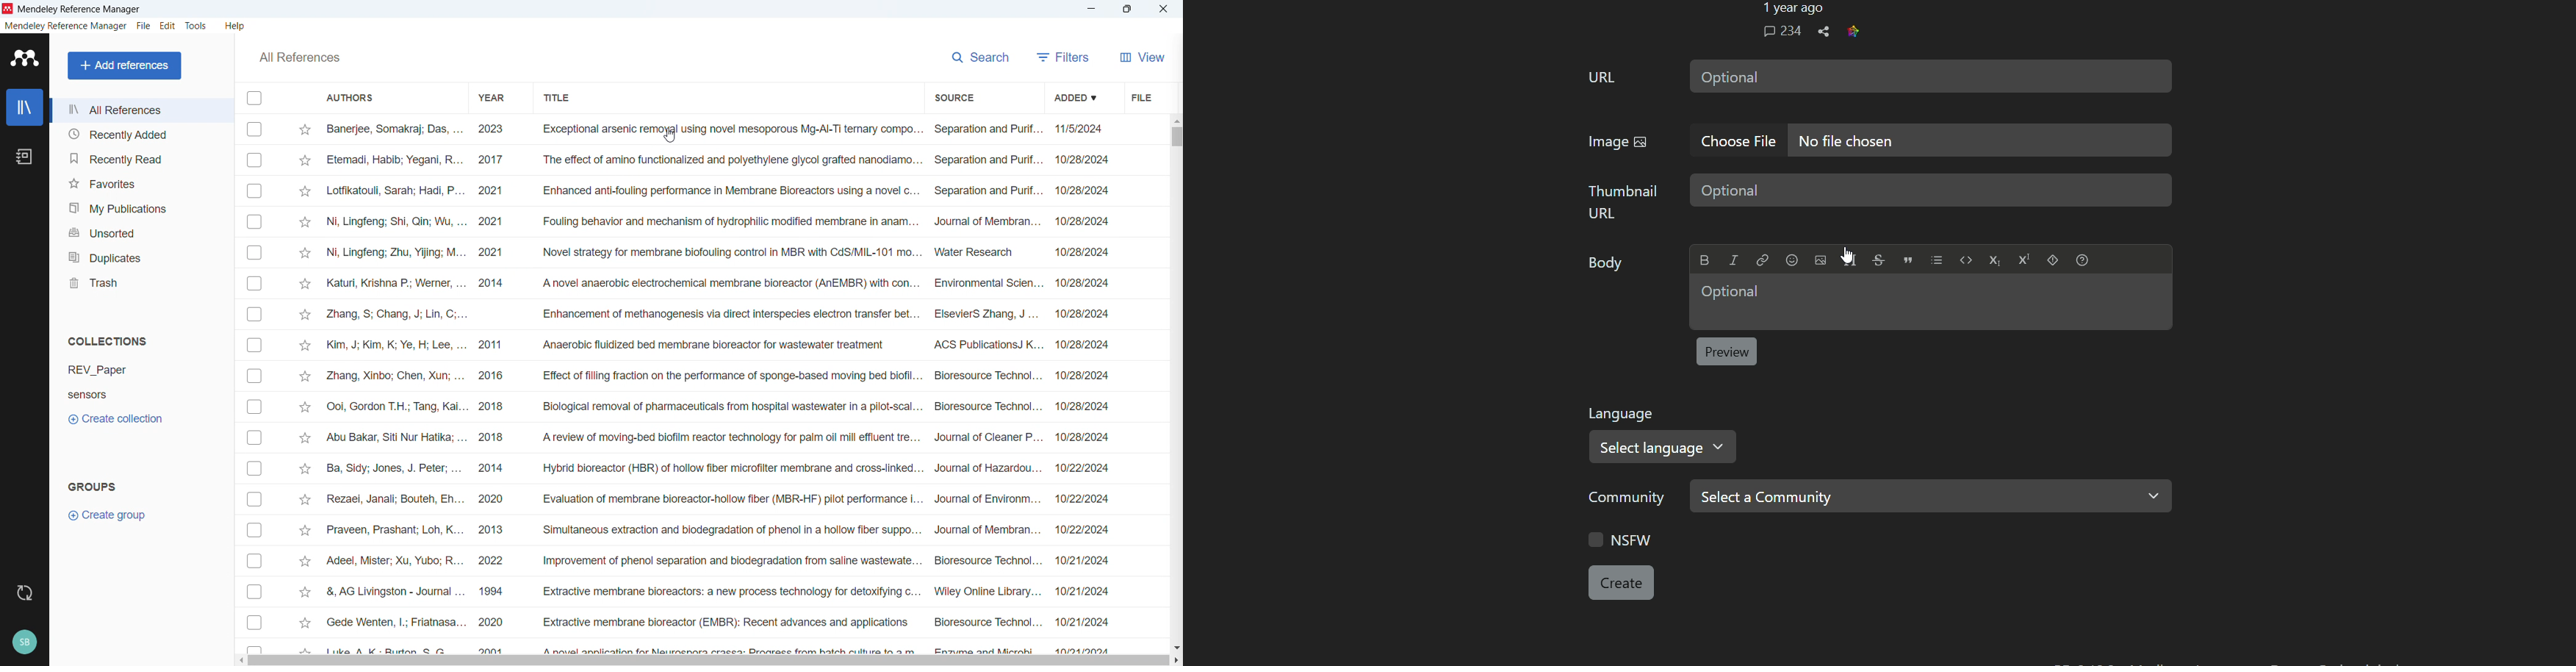 The height and width of the screenshot is (672, 2576). I want to click on ba,stdy,jones,j peter, so click(391, 470).